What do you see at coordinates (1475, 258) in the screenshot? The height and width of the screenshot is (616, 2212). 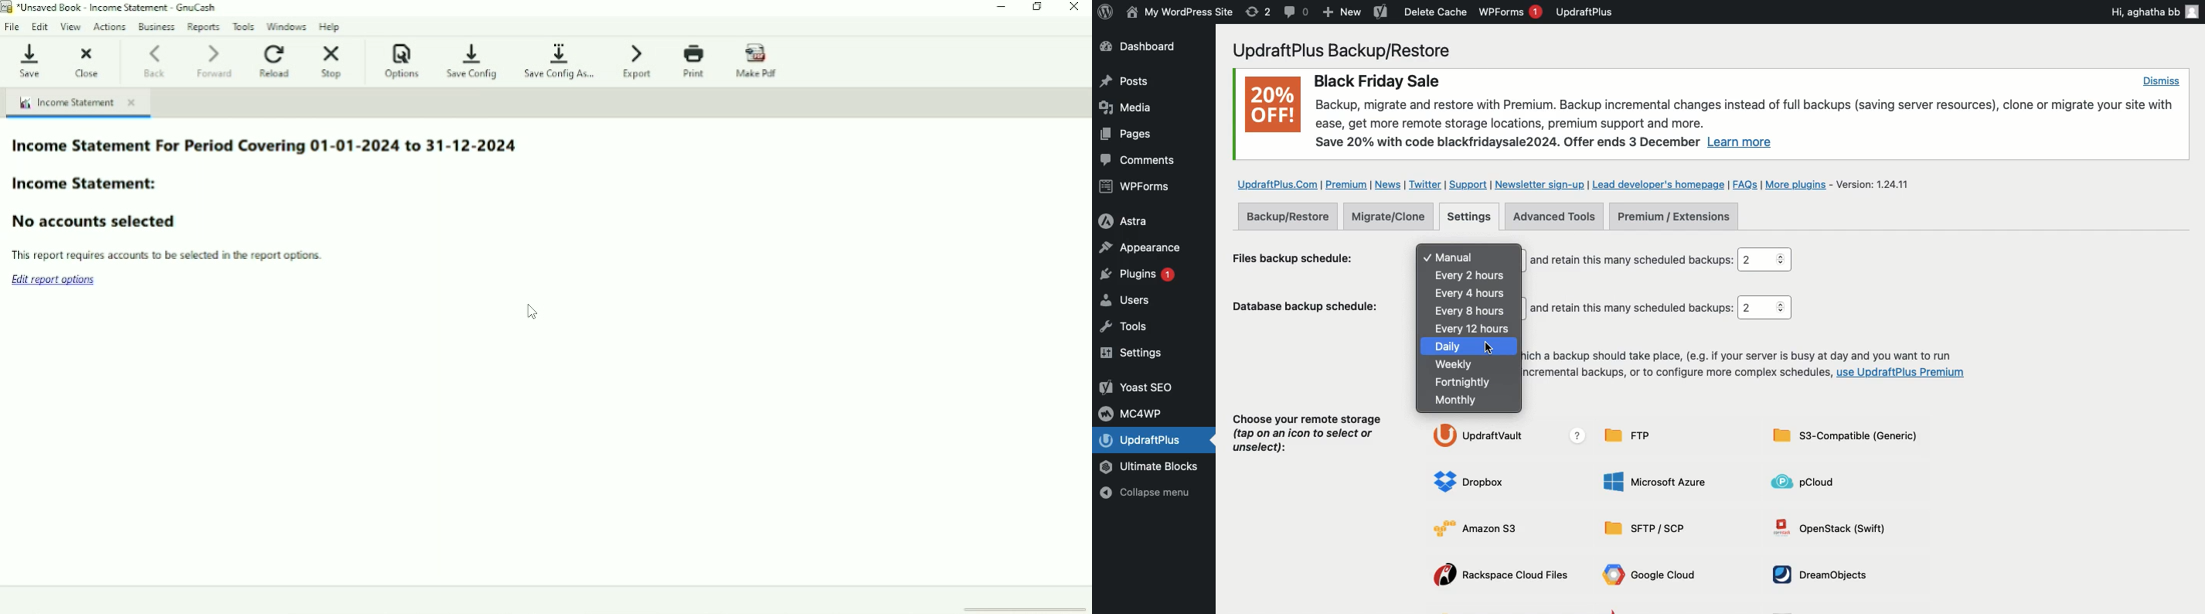 I see `Manual` at bounding box center [1475, 258].